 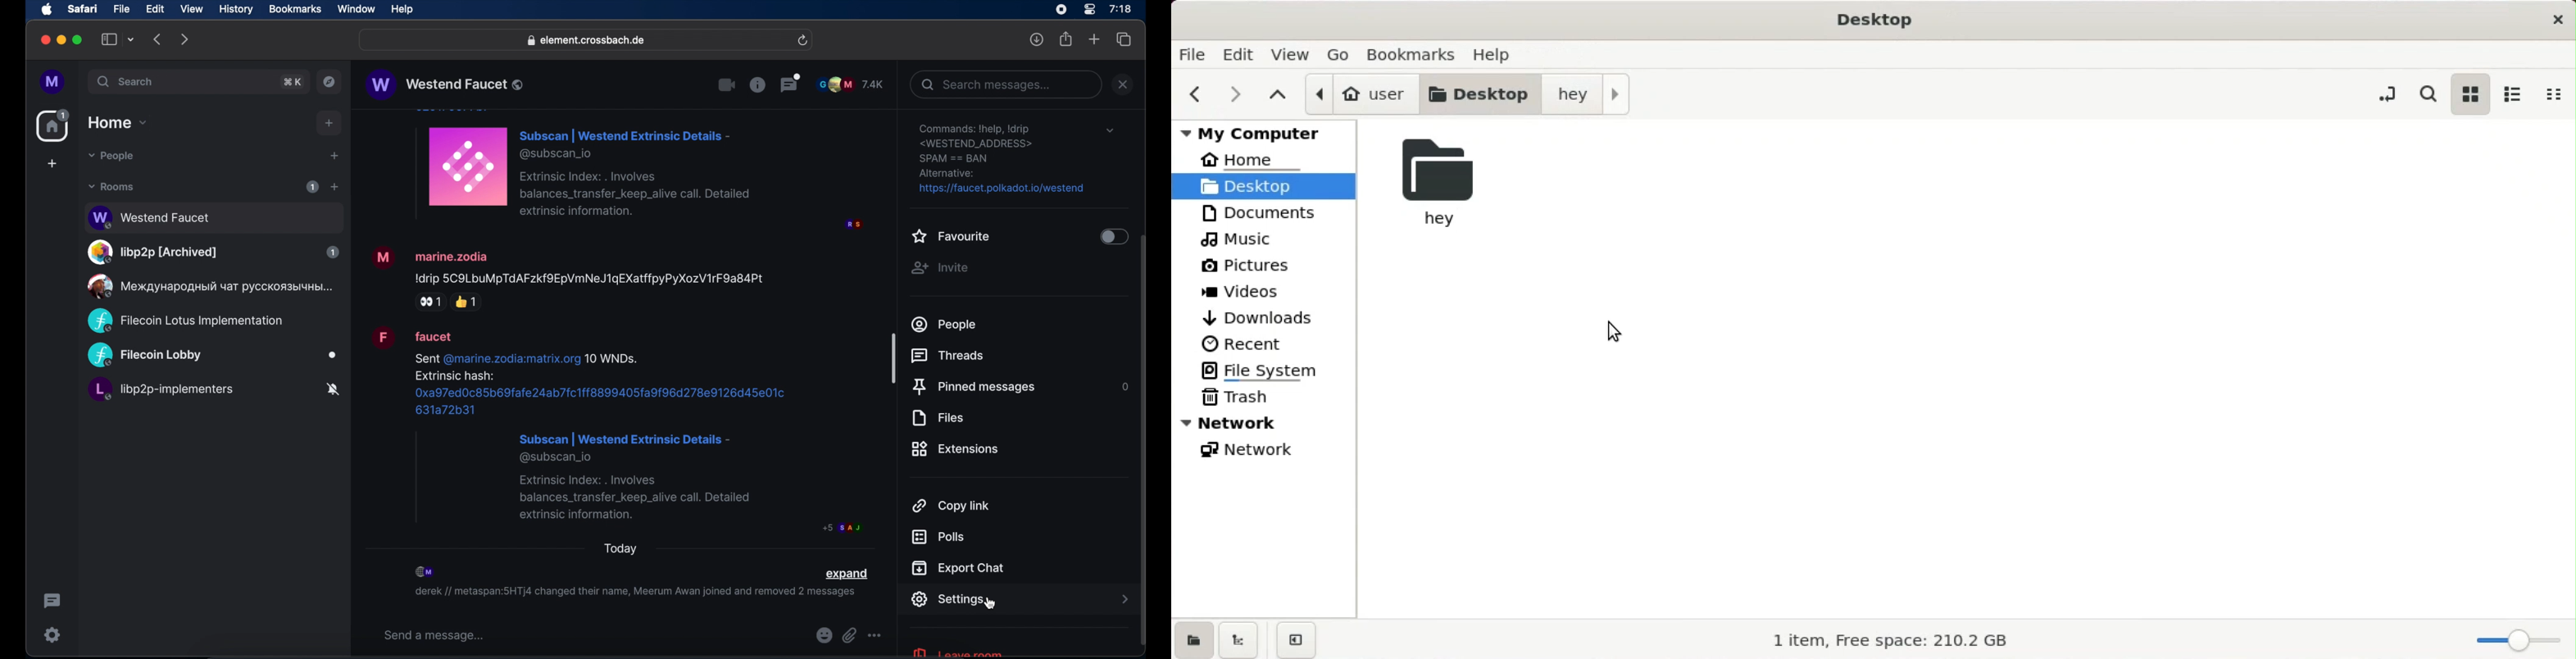 I want to click on new tab, so click(x=1095, y=38).